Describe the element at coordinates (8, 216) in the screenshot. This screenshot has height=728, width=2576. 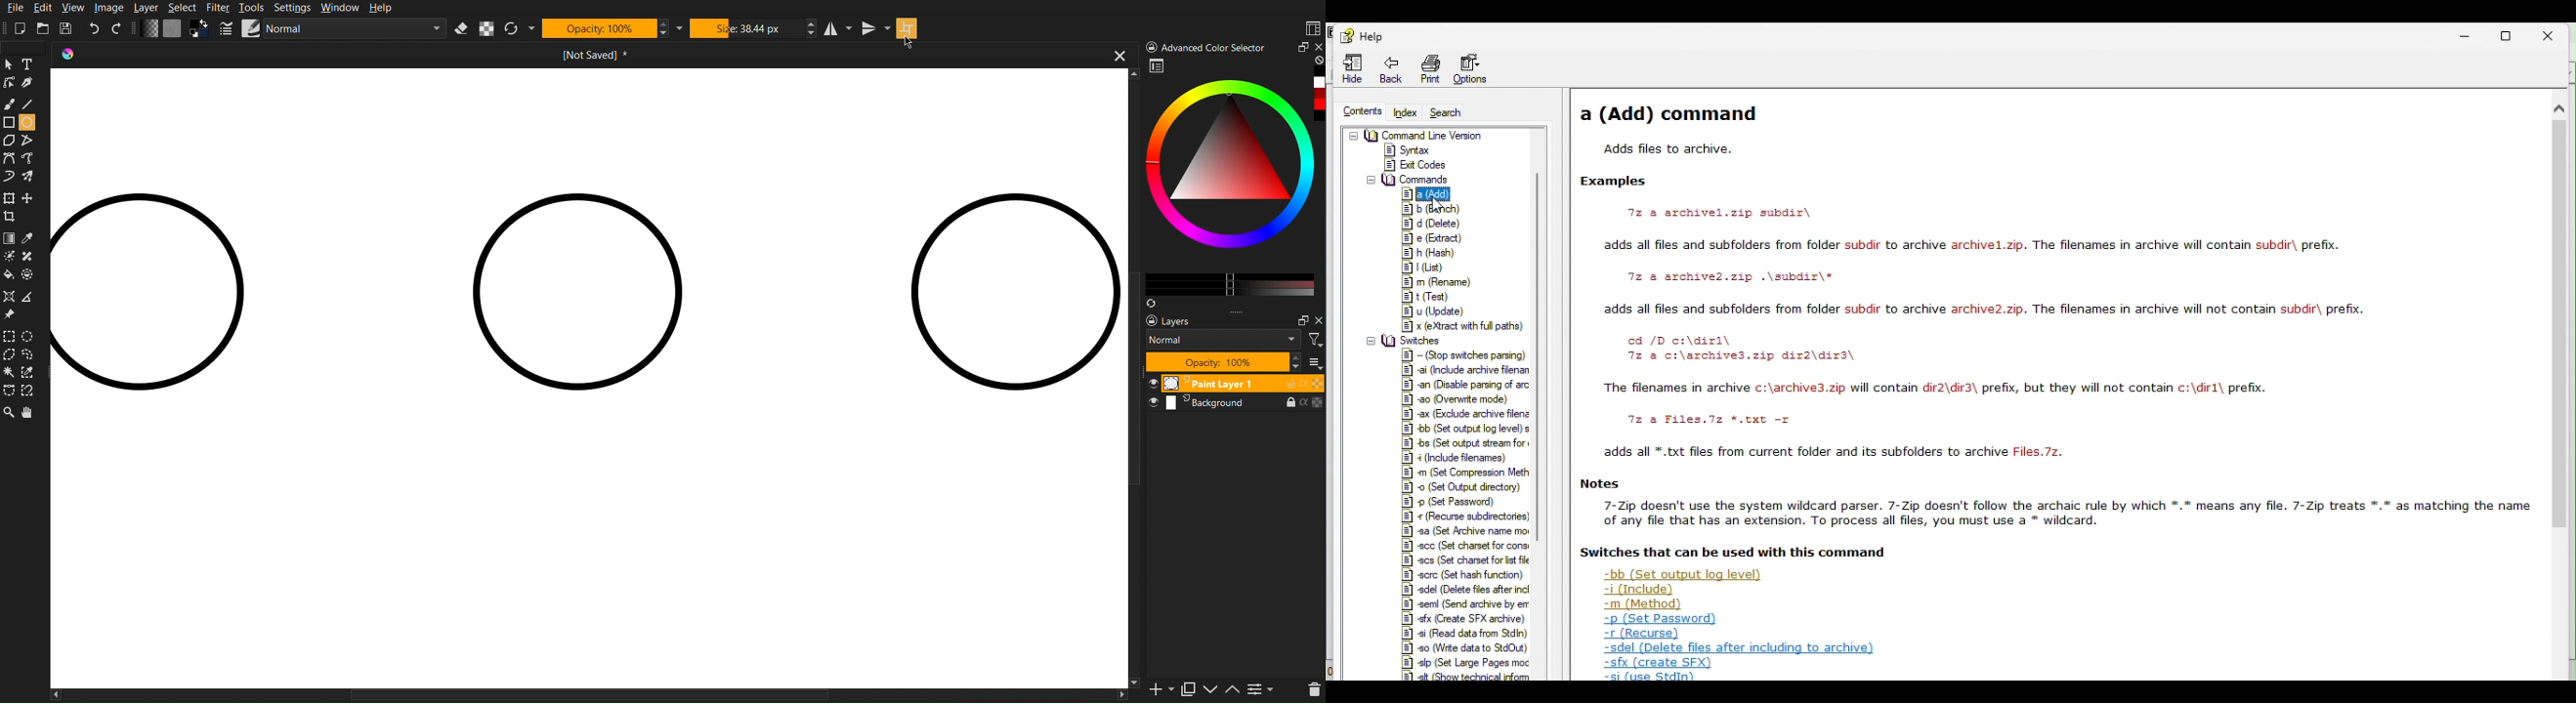
I see `Crop` at that location.